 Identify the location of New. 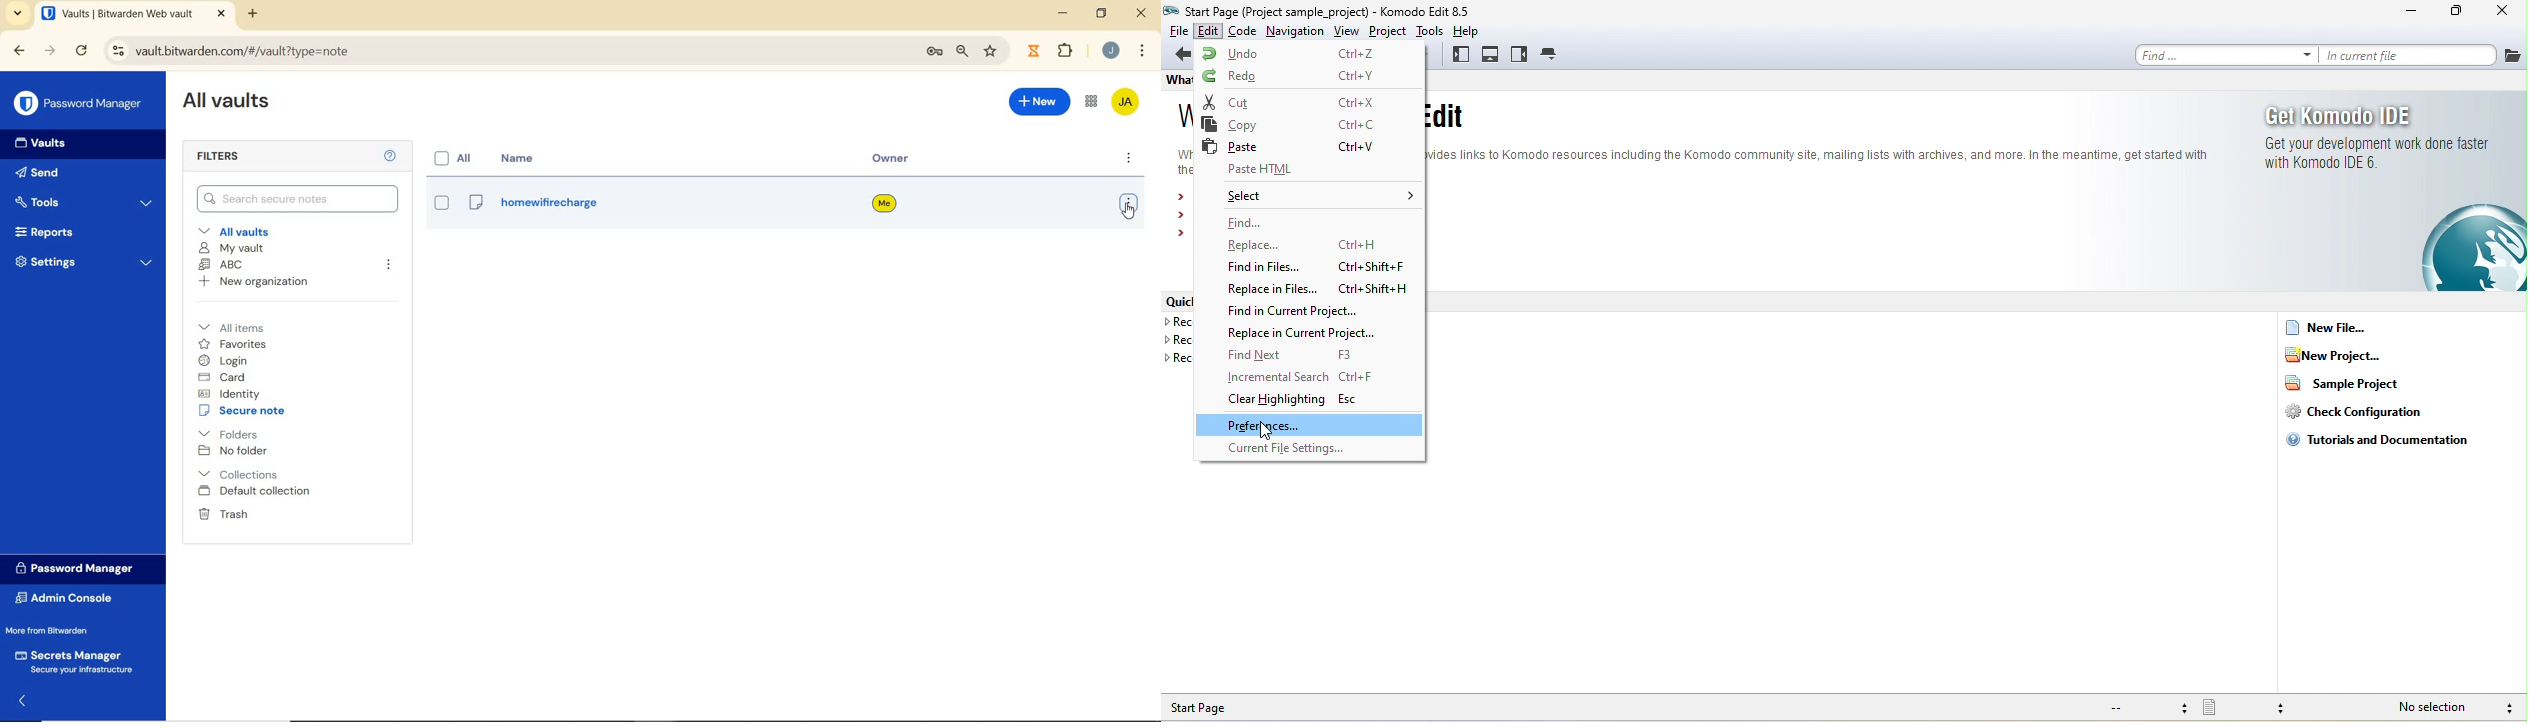
(1041, 104).